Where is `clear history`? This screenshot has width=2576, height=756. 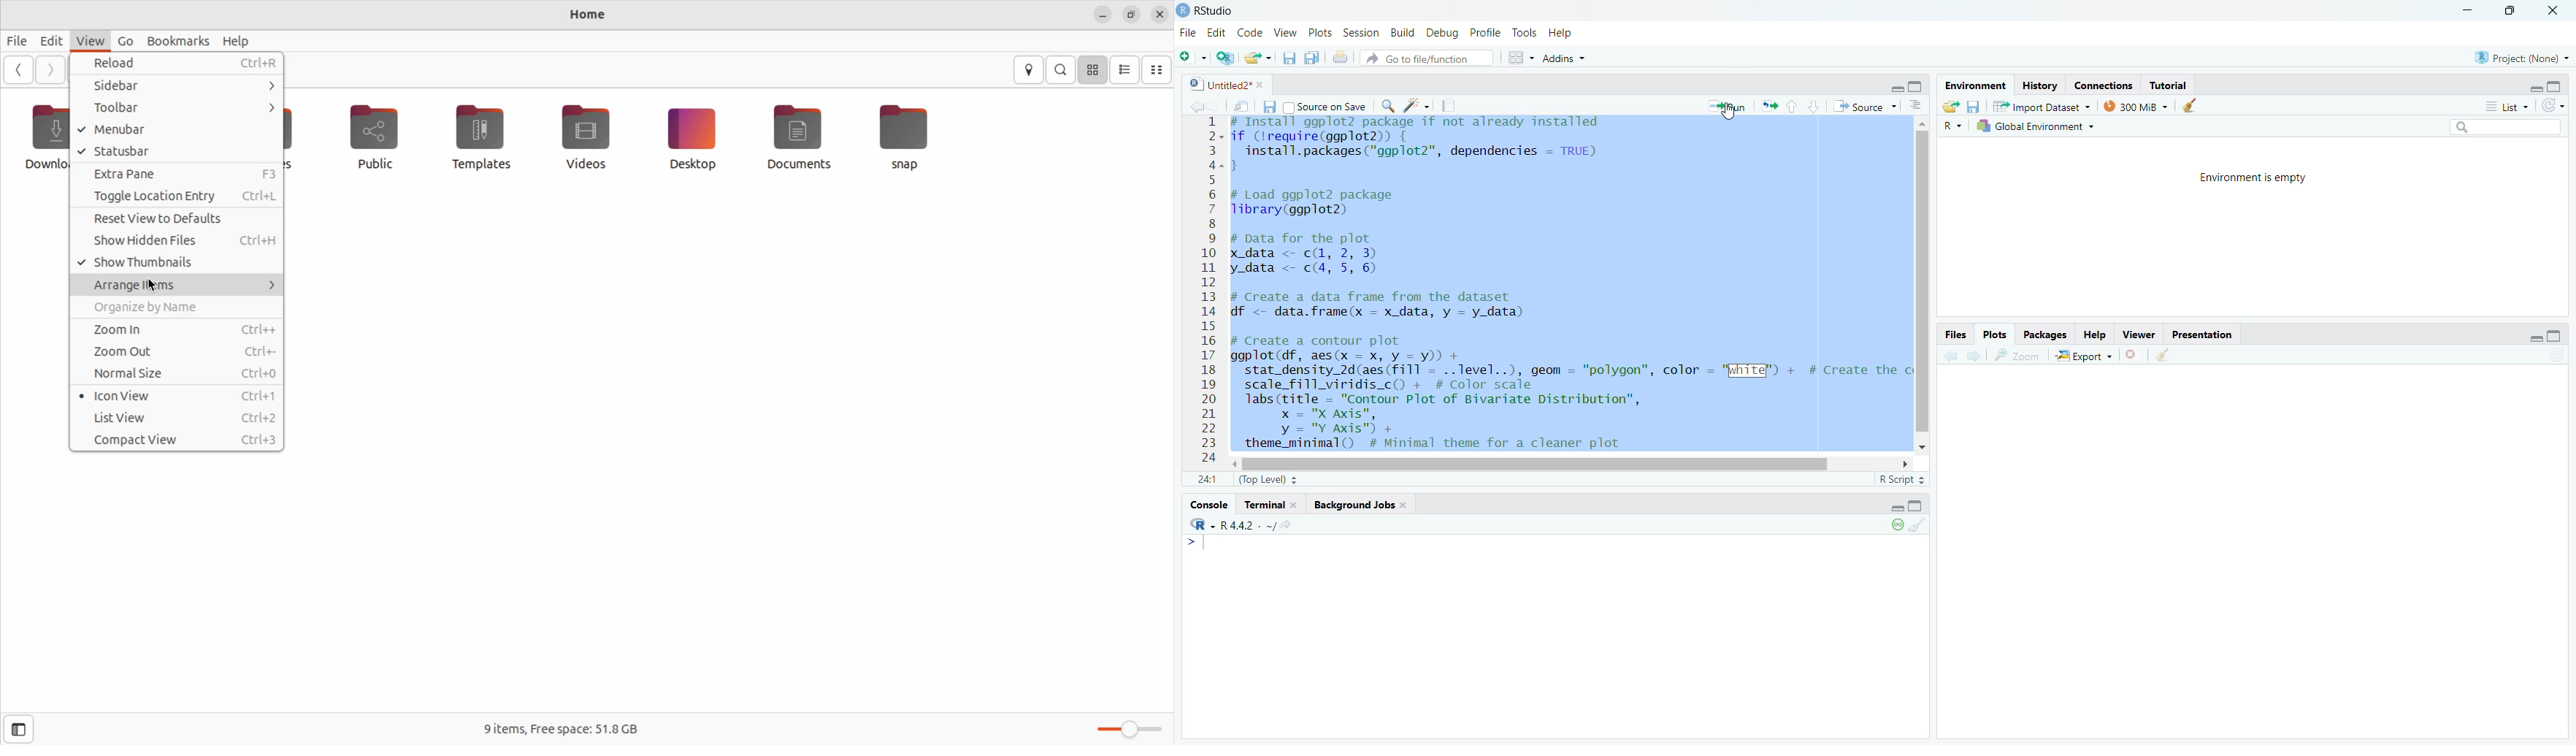 clear history is located at coordinates (2196, 105).